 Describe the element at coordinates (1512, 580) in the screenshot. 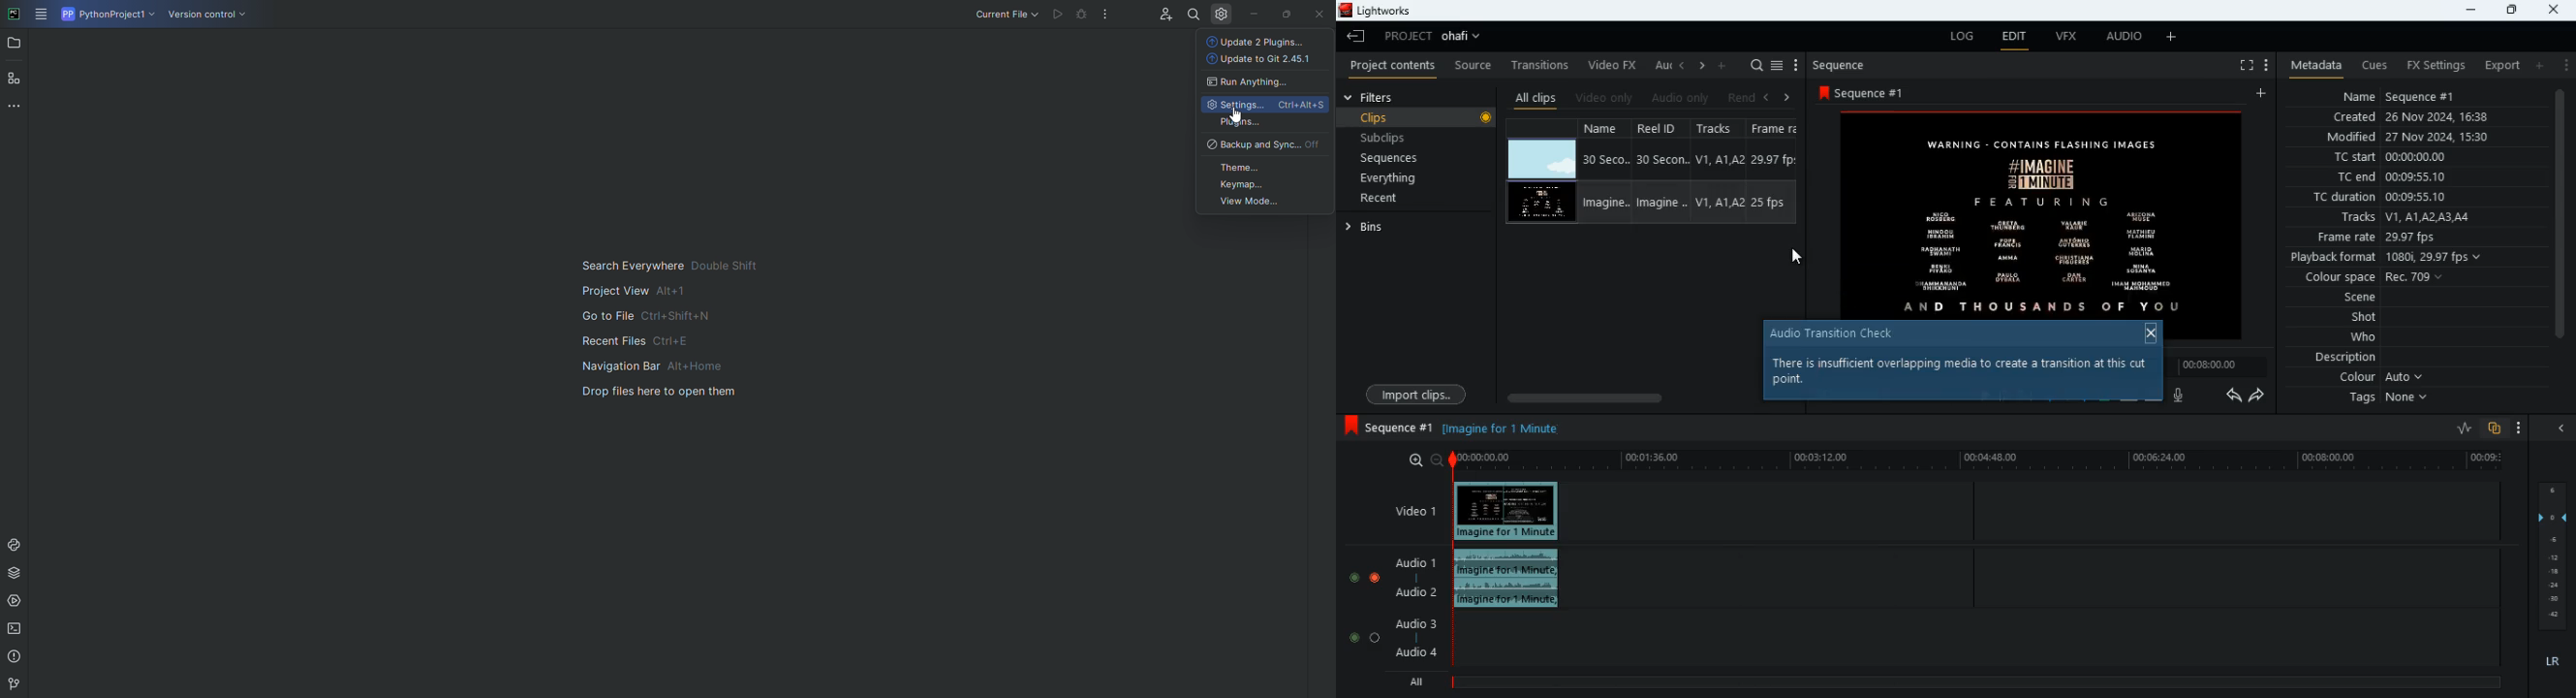

I see `audio` at that location.